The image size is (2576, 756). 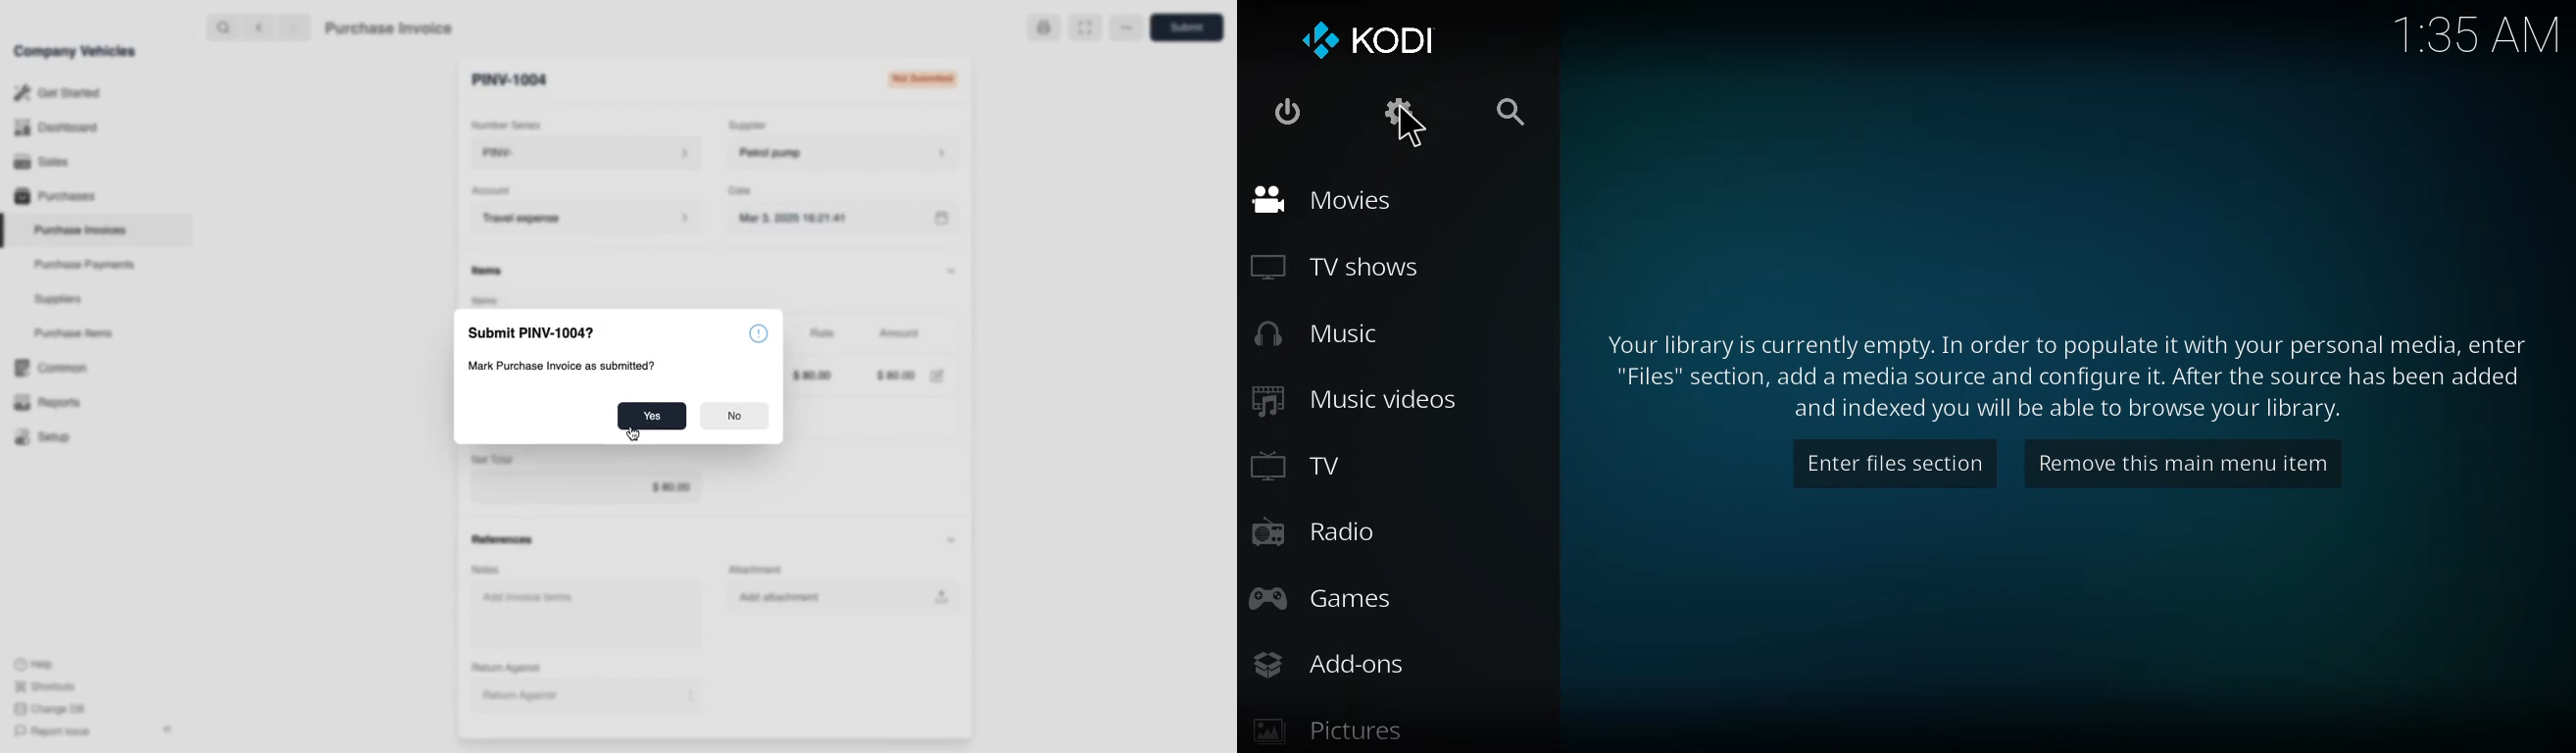 I want to click on Submit PINV-1004?, so click(x=535, y=333).